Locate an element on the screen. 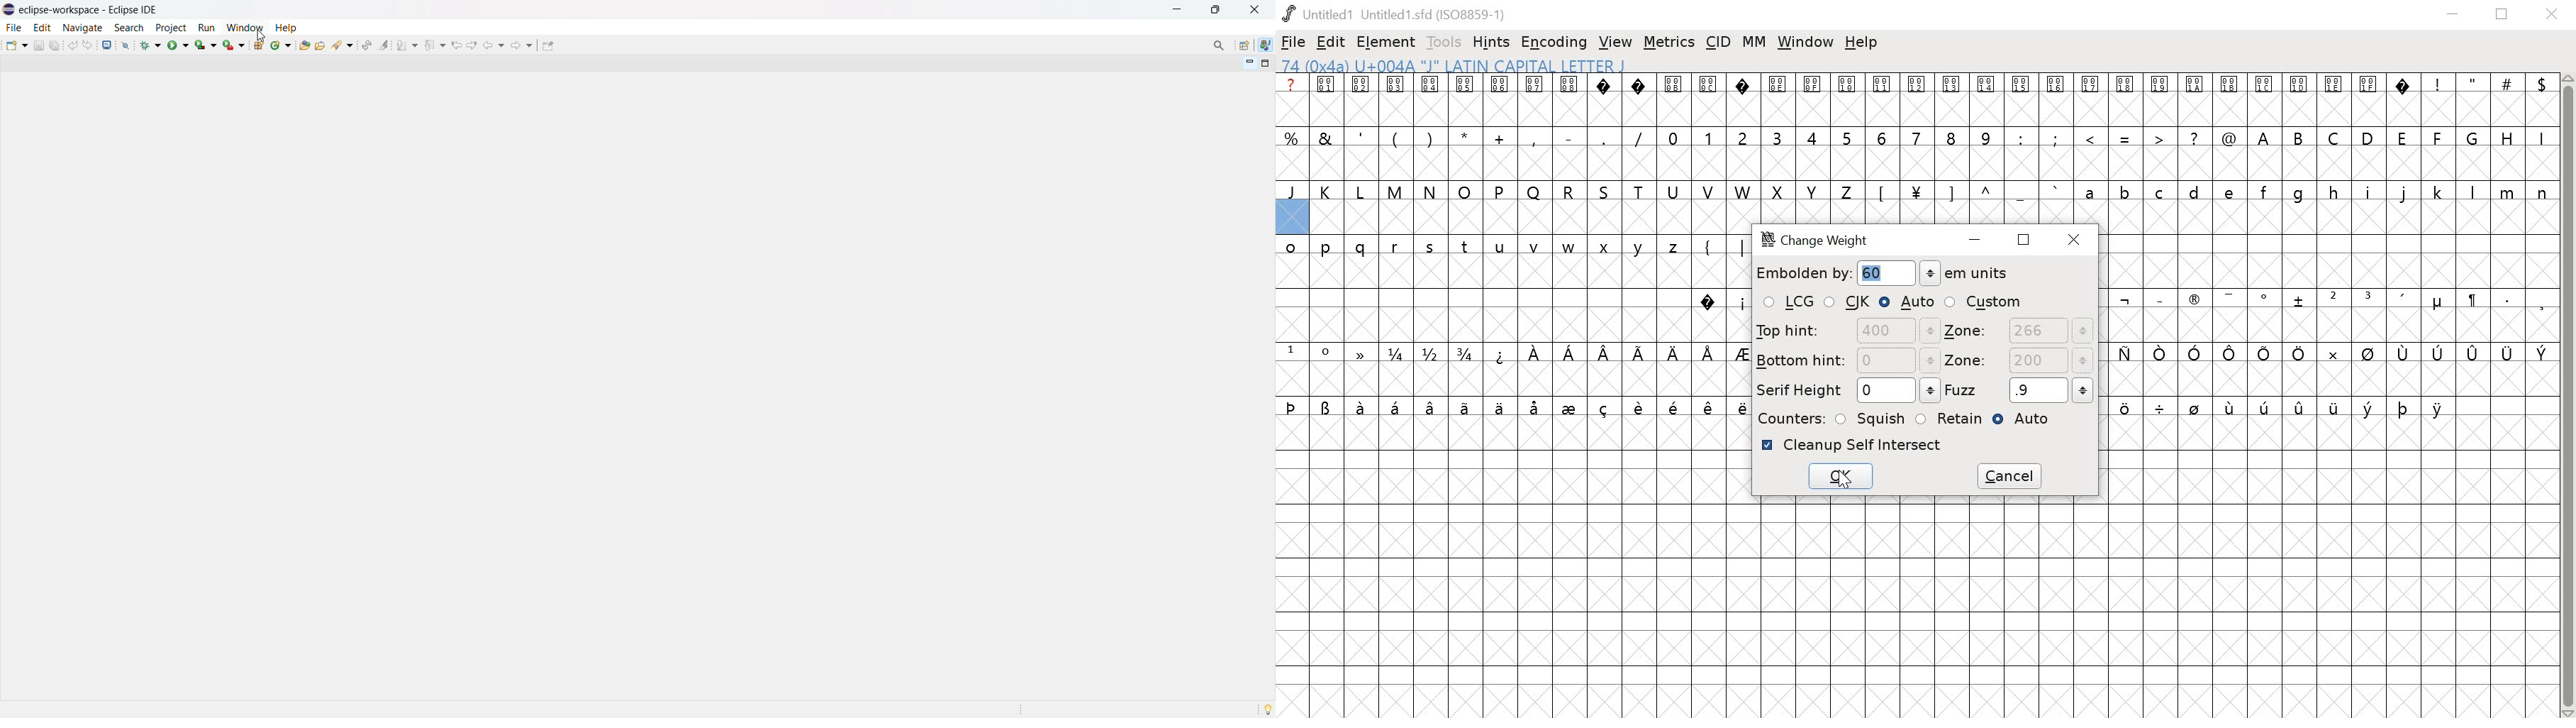 This screenshot has width=2576, height=728. RETAIN is located at coordinates (1948, 419).